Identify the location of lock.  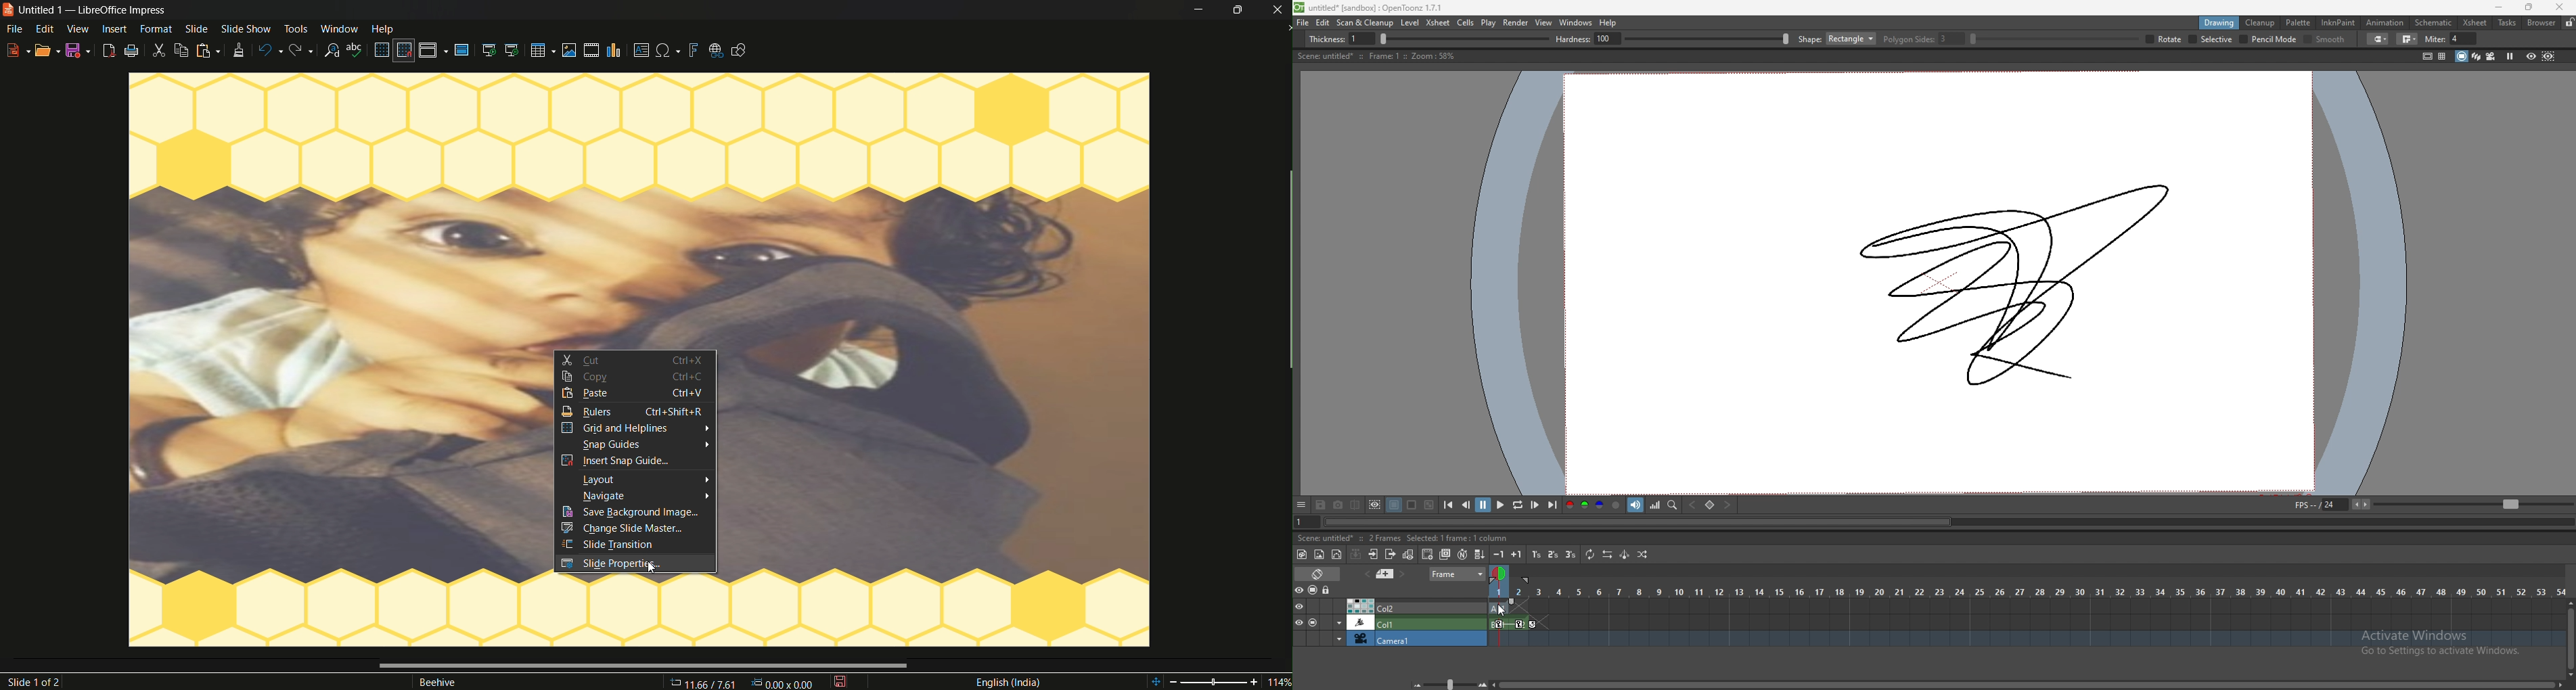
(2570, 22).